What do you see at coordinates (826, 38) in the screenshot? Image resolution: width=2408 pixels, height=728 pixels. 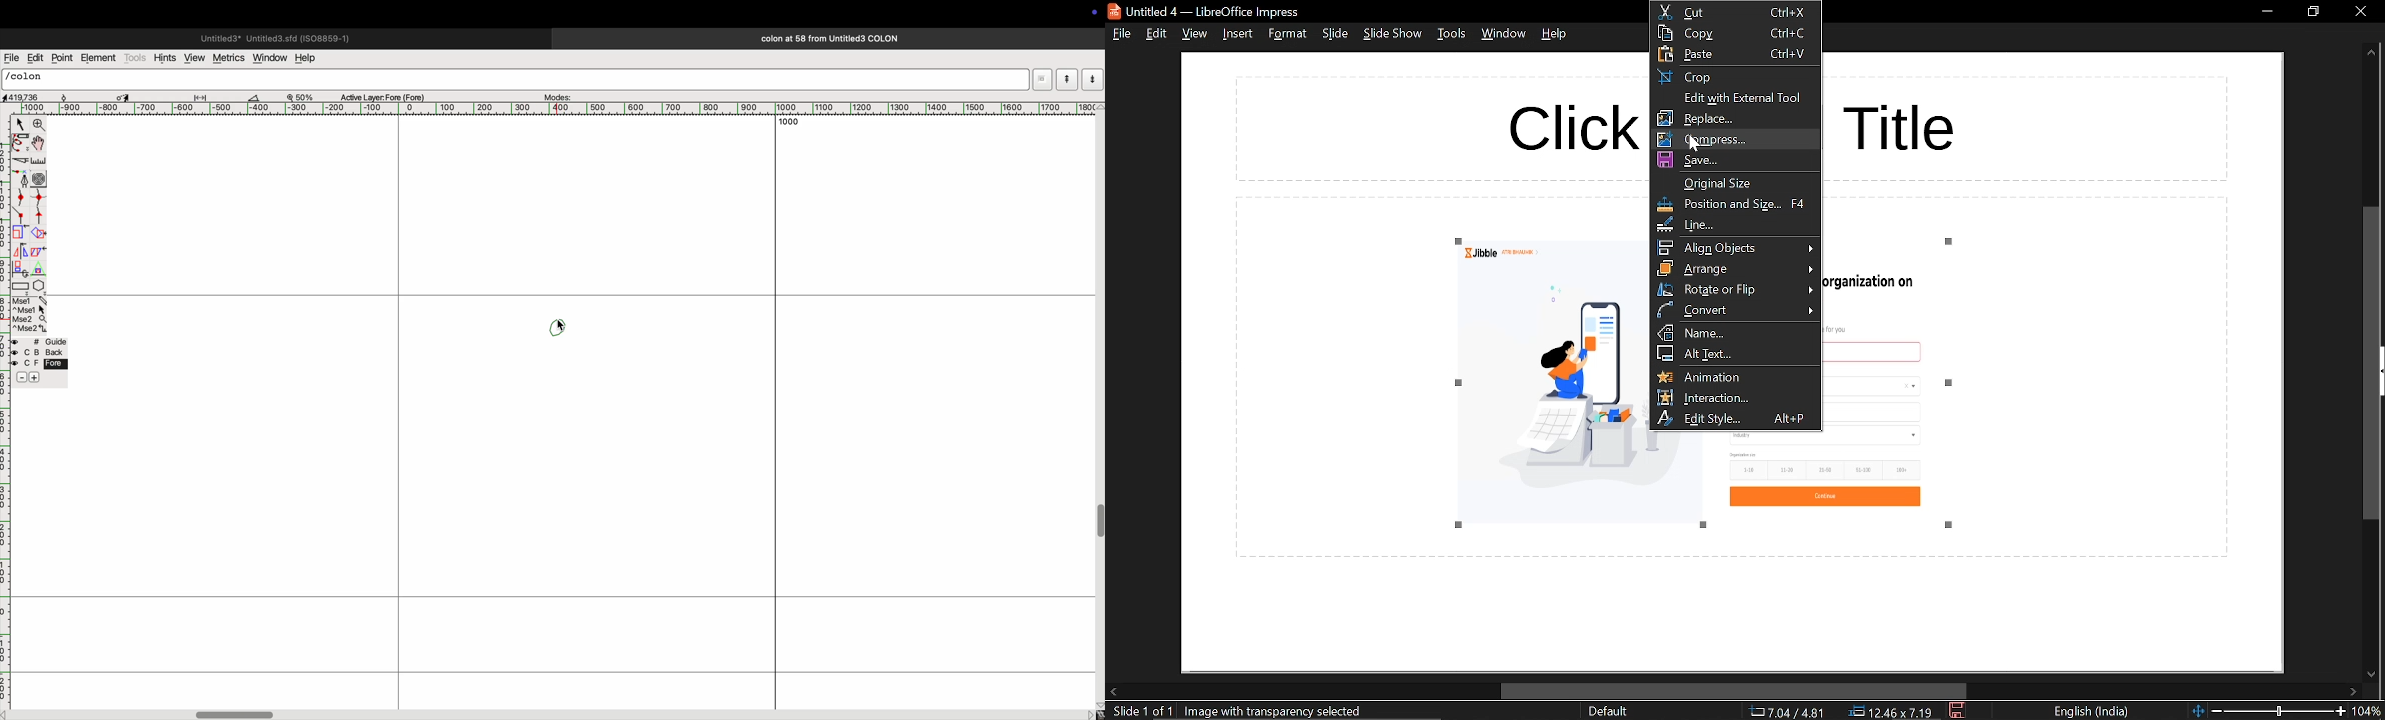 I see `colon title` at bounding box center [826, 38].